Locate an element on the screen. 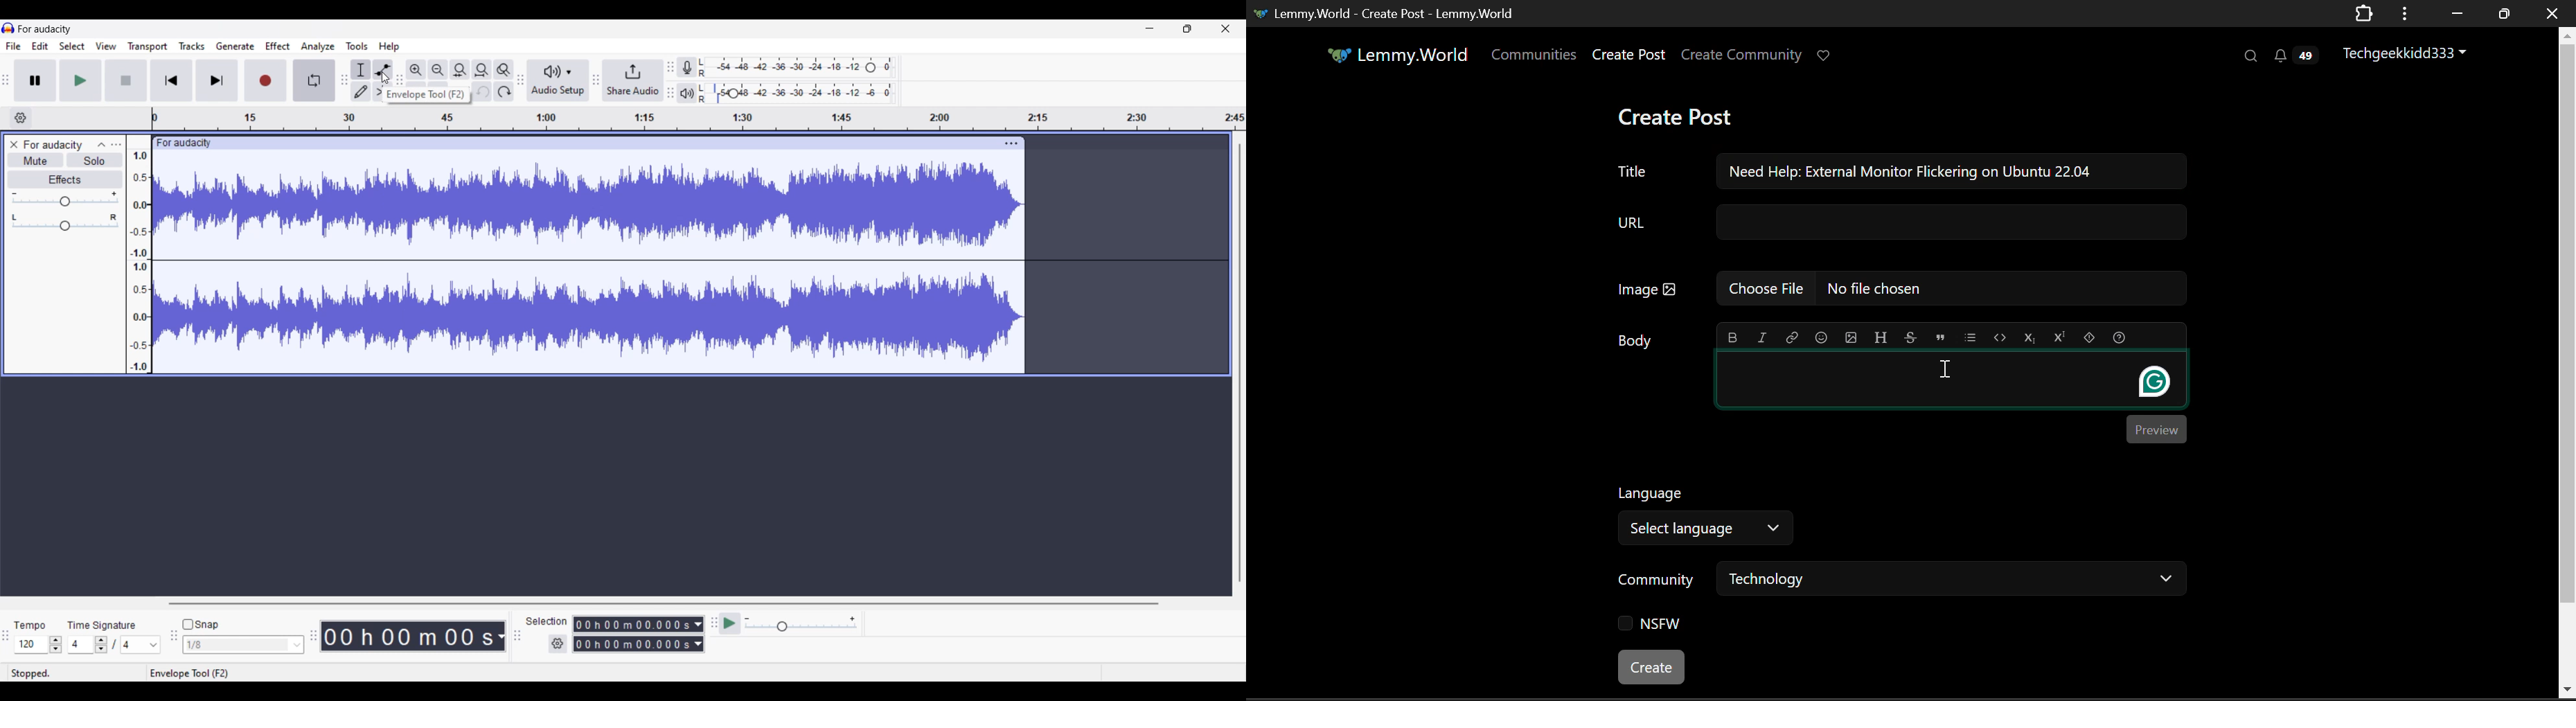  Window Options is located at coordinates (2406, 14).